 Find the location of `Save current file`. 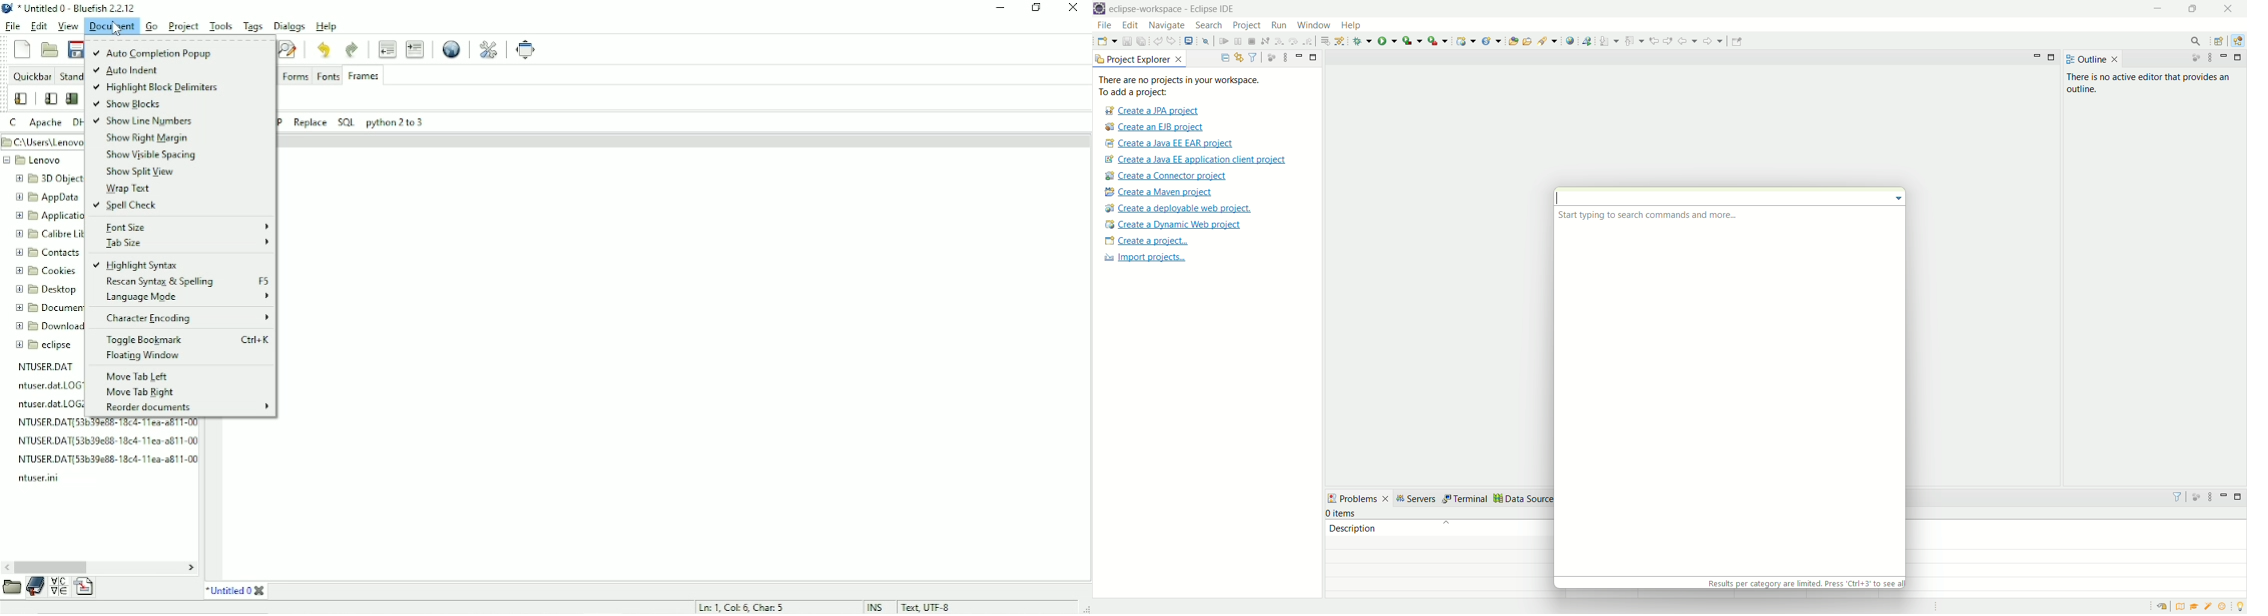

Save current file is located at coordinates (75, 47).